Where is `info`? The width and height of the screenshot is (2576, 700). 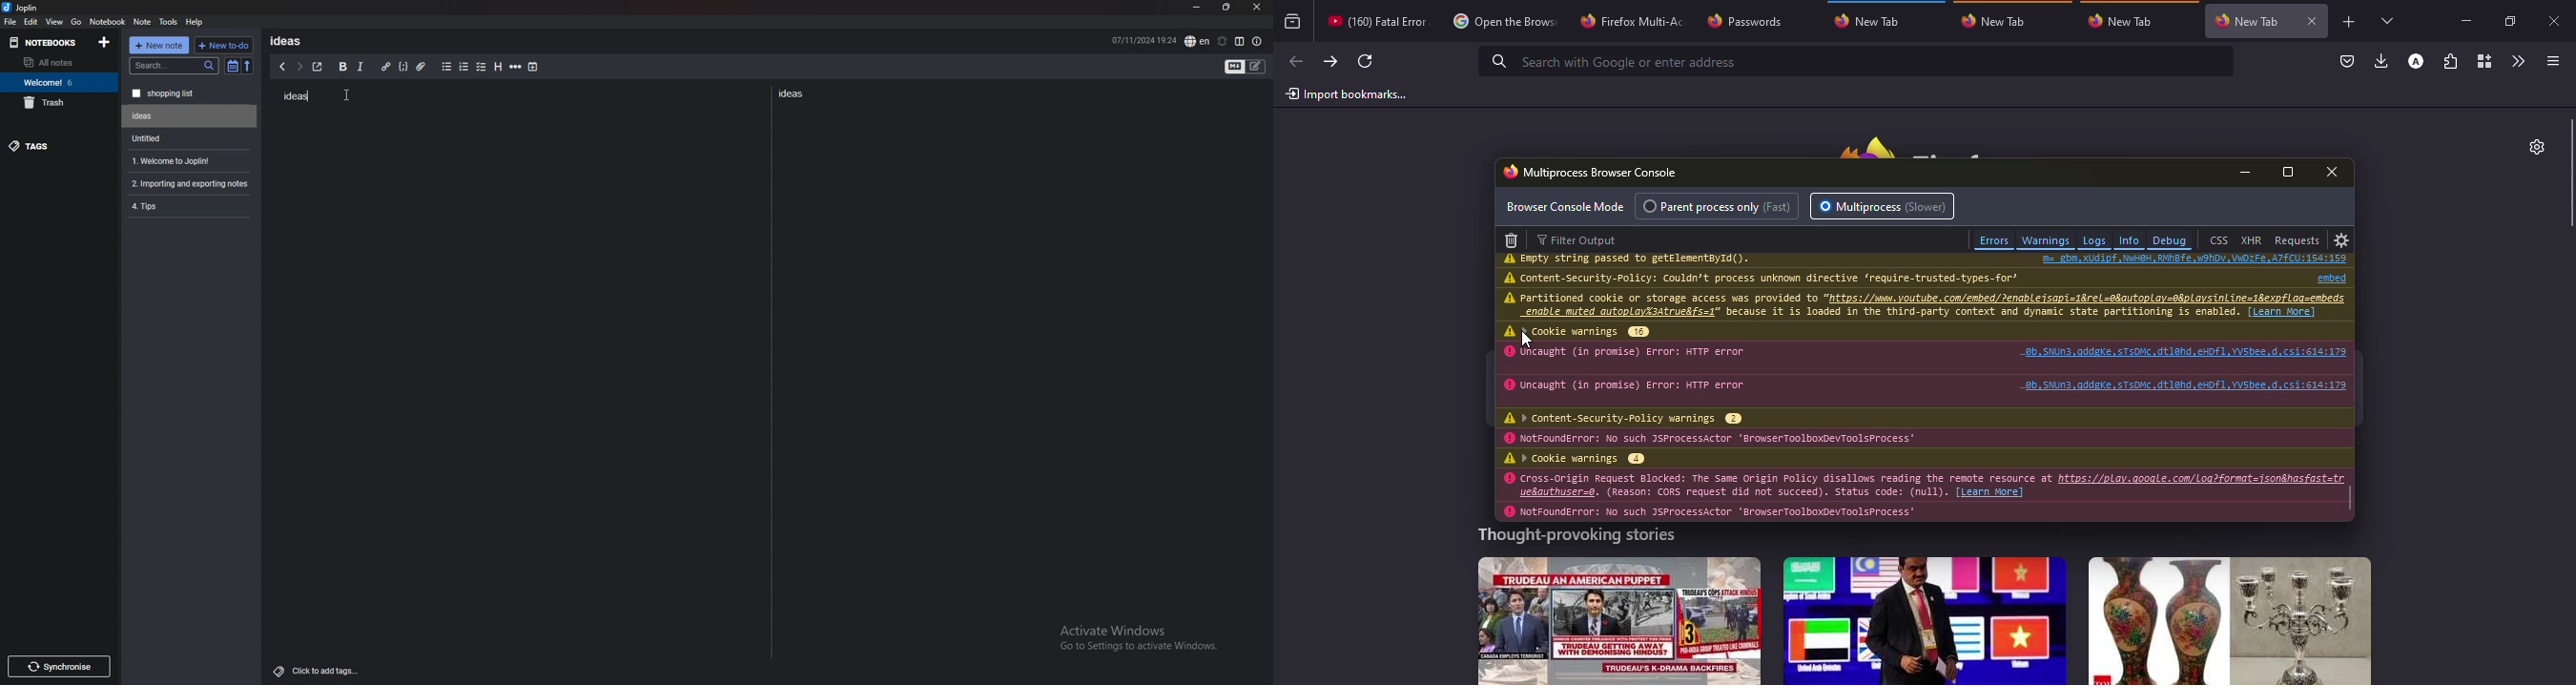 info is located at coordinates (1641, 385).